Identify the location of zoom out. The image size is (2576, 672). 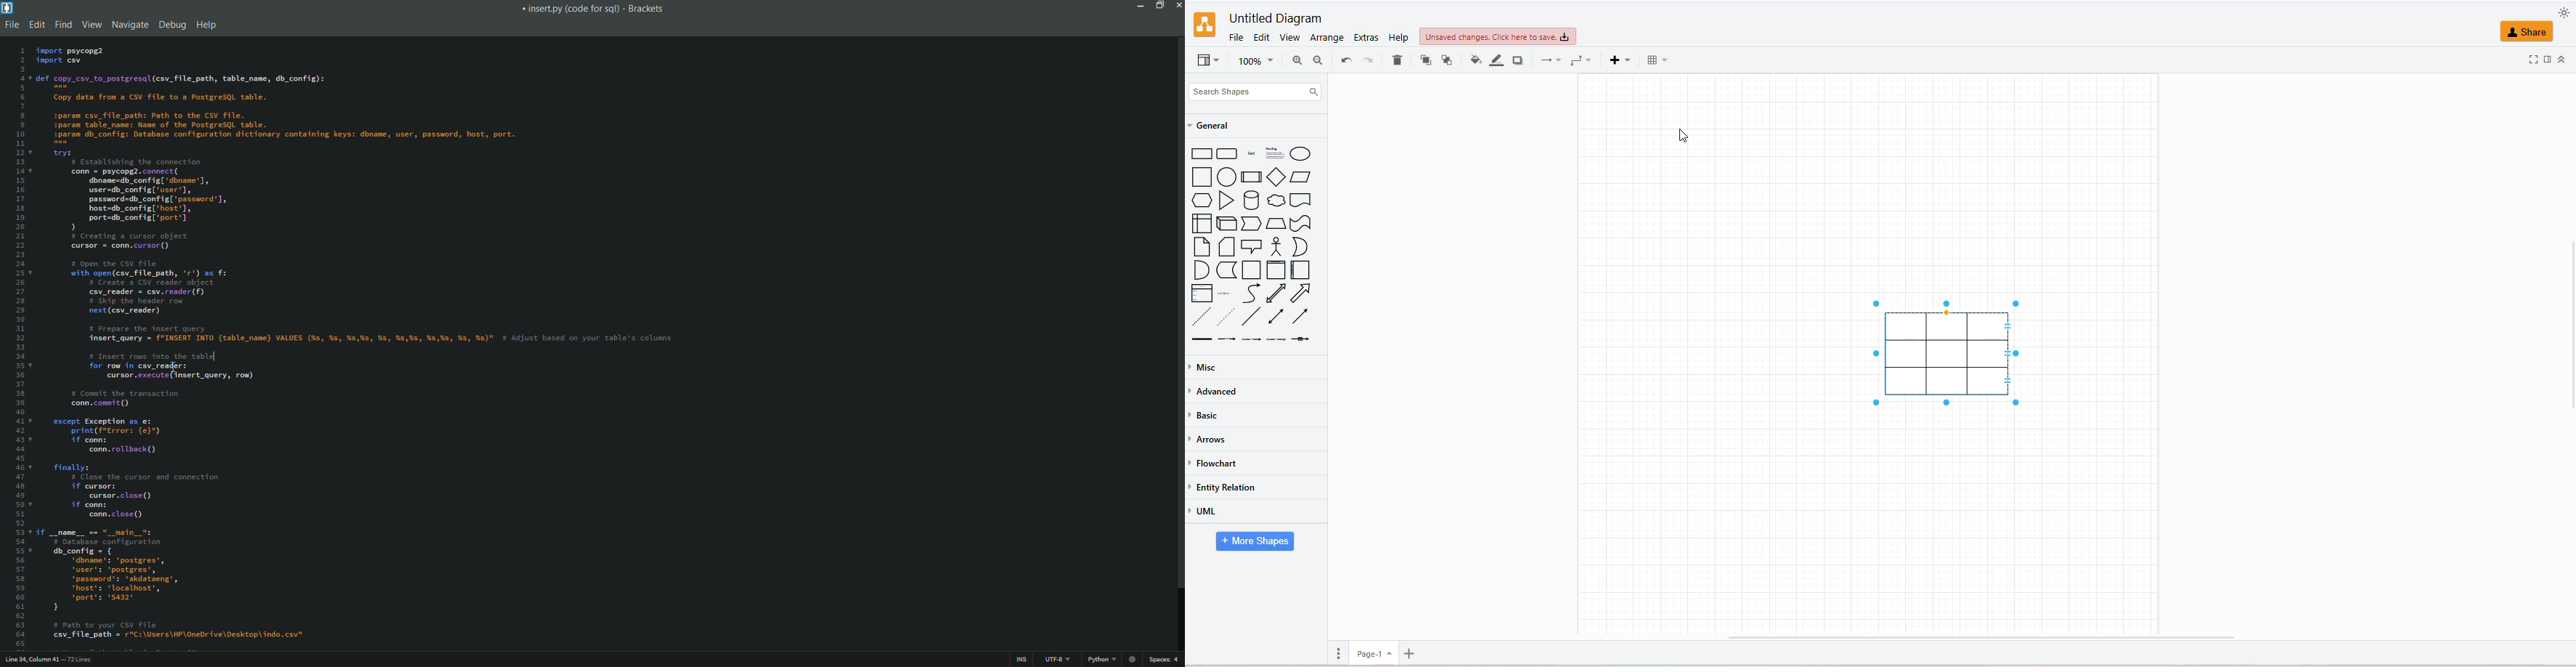
(1318, 60).